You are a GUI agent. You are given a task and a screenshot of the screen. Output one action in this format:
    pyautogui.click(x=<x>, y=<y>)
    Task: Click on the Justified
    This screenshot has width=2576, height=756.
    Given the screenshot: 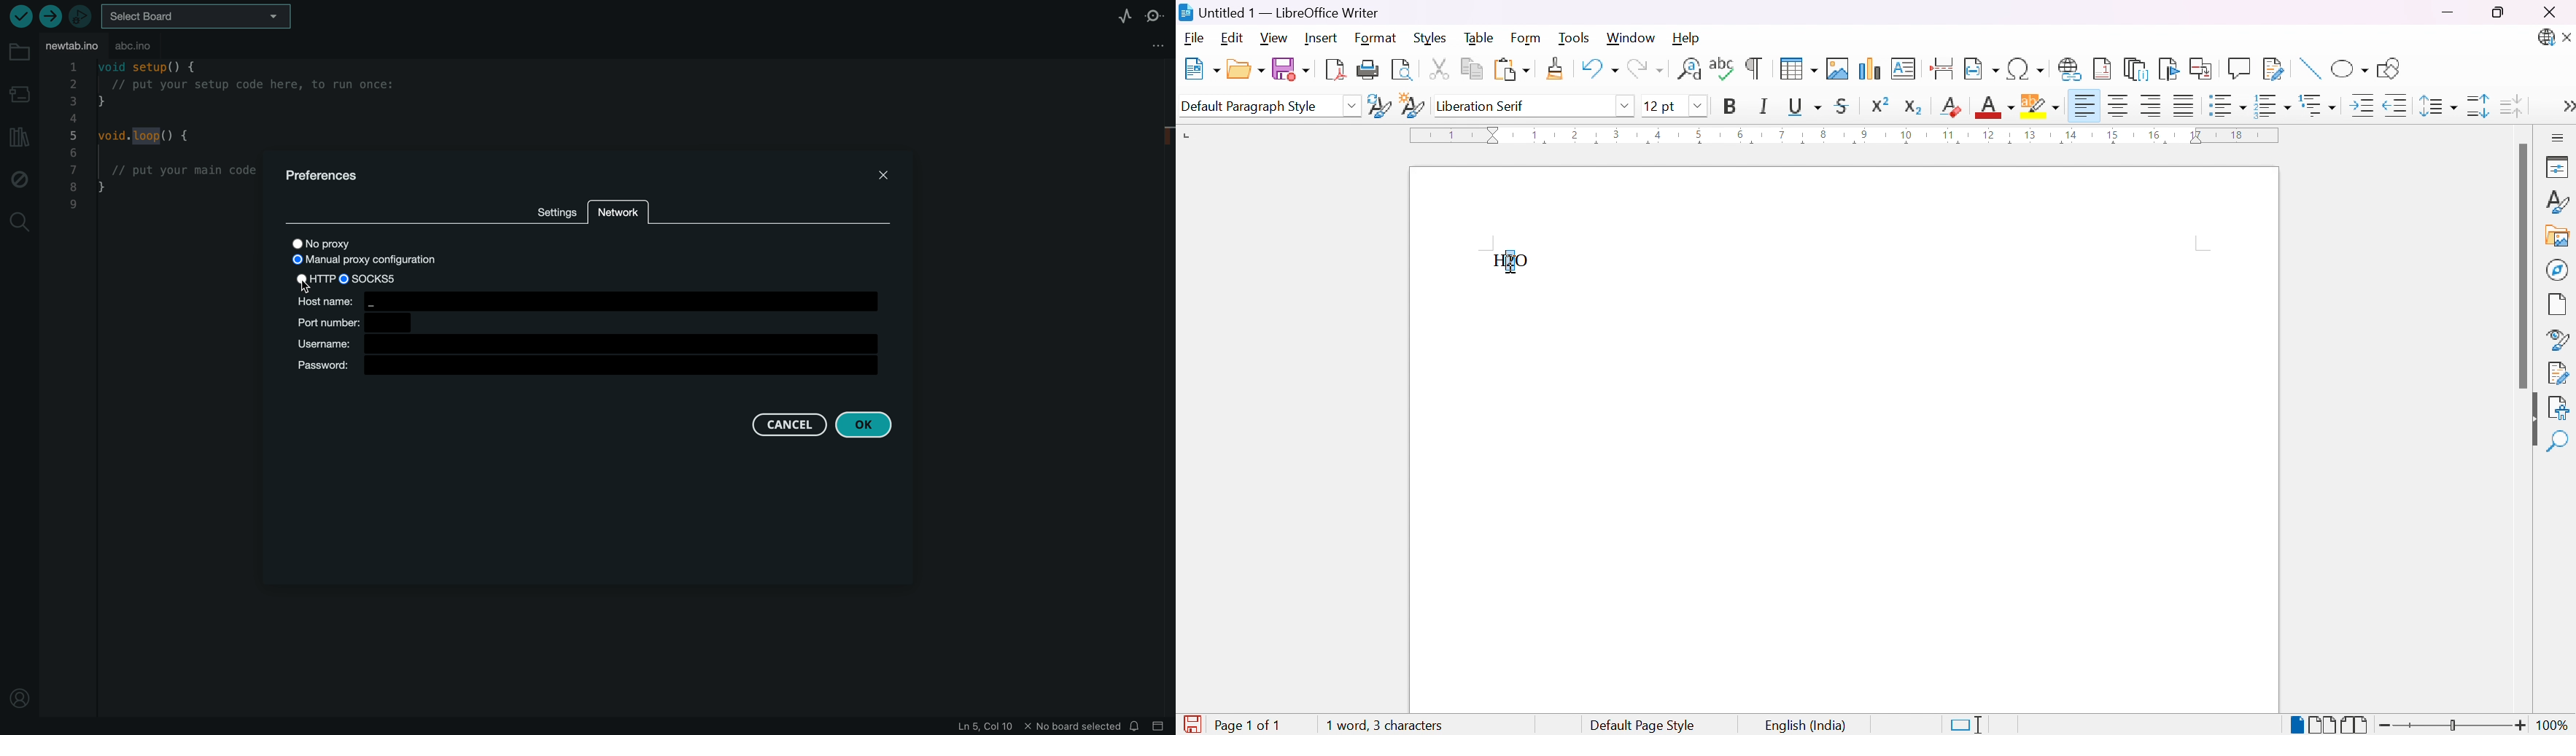 What is the action you would take?
    pyautogui.click(x=2184, y=104)
    